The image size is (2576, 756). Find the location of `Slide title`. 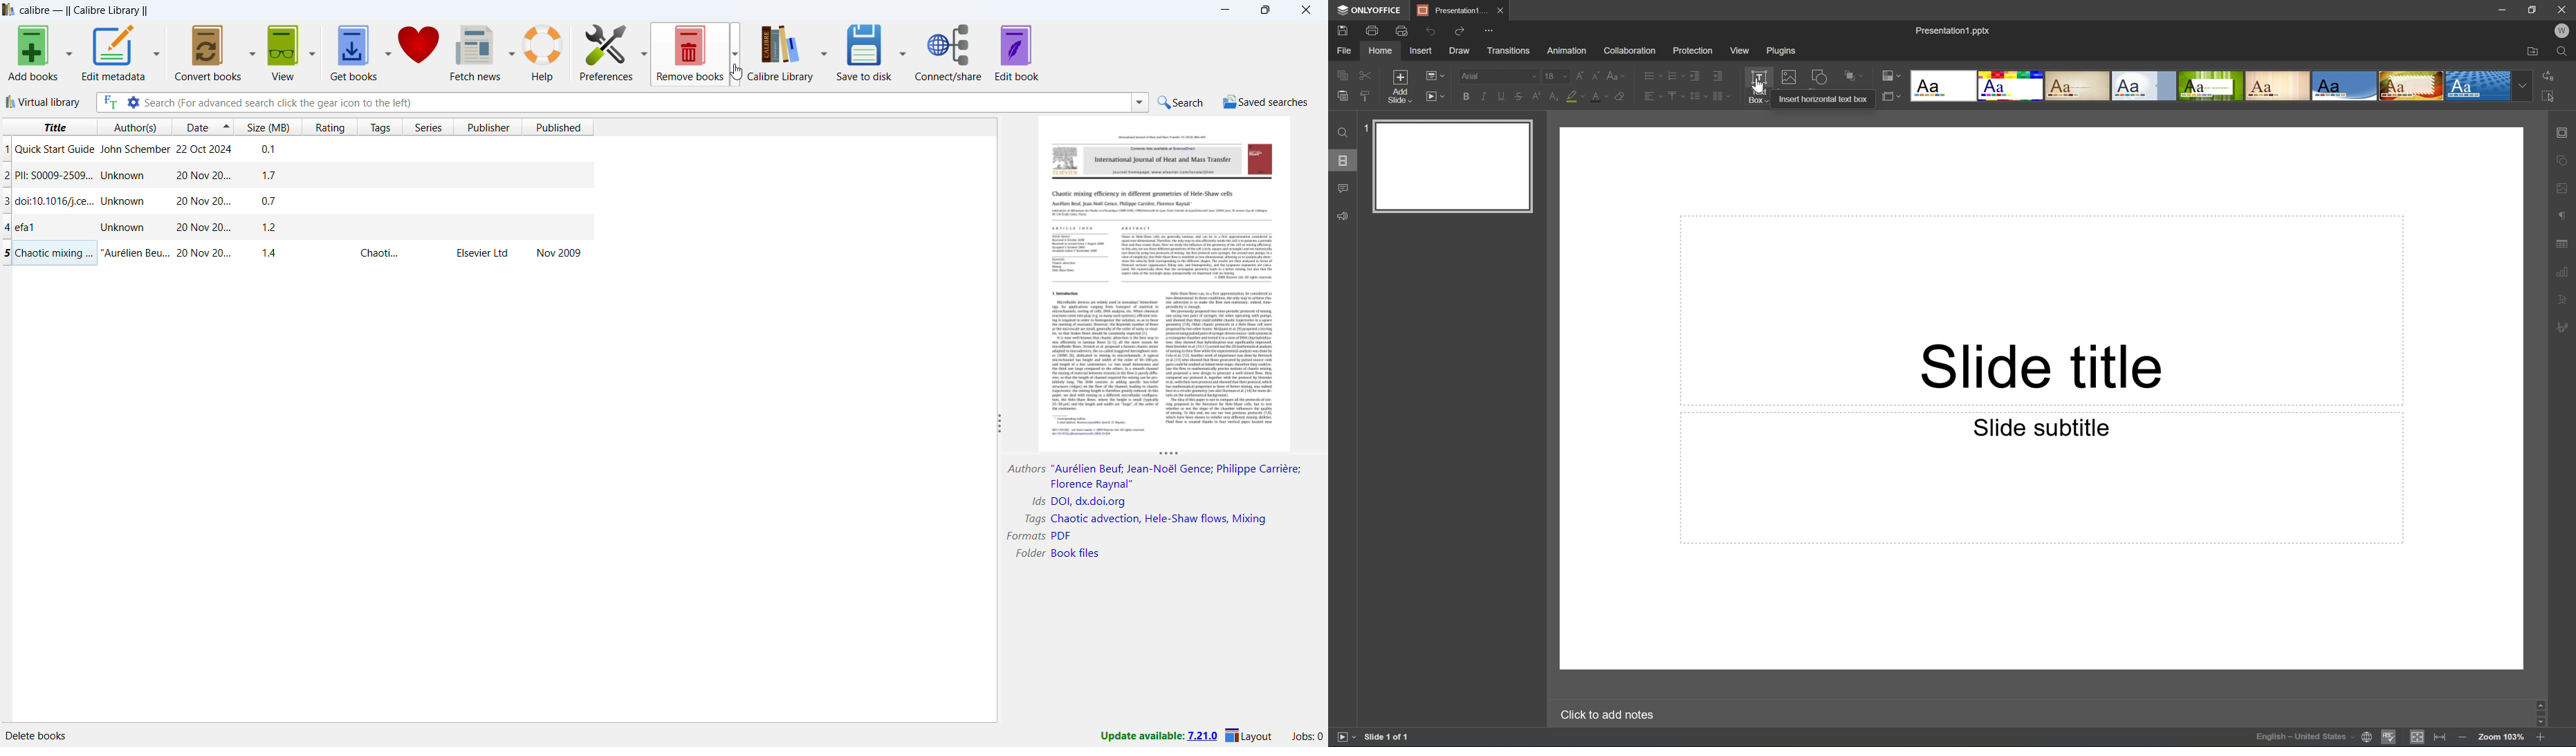

Slide title is located at coordinates (2041, 367).